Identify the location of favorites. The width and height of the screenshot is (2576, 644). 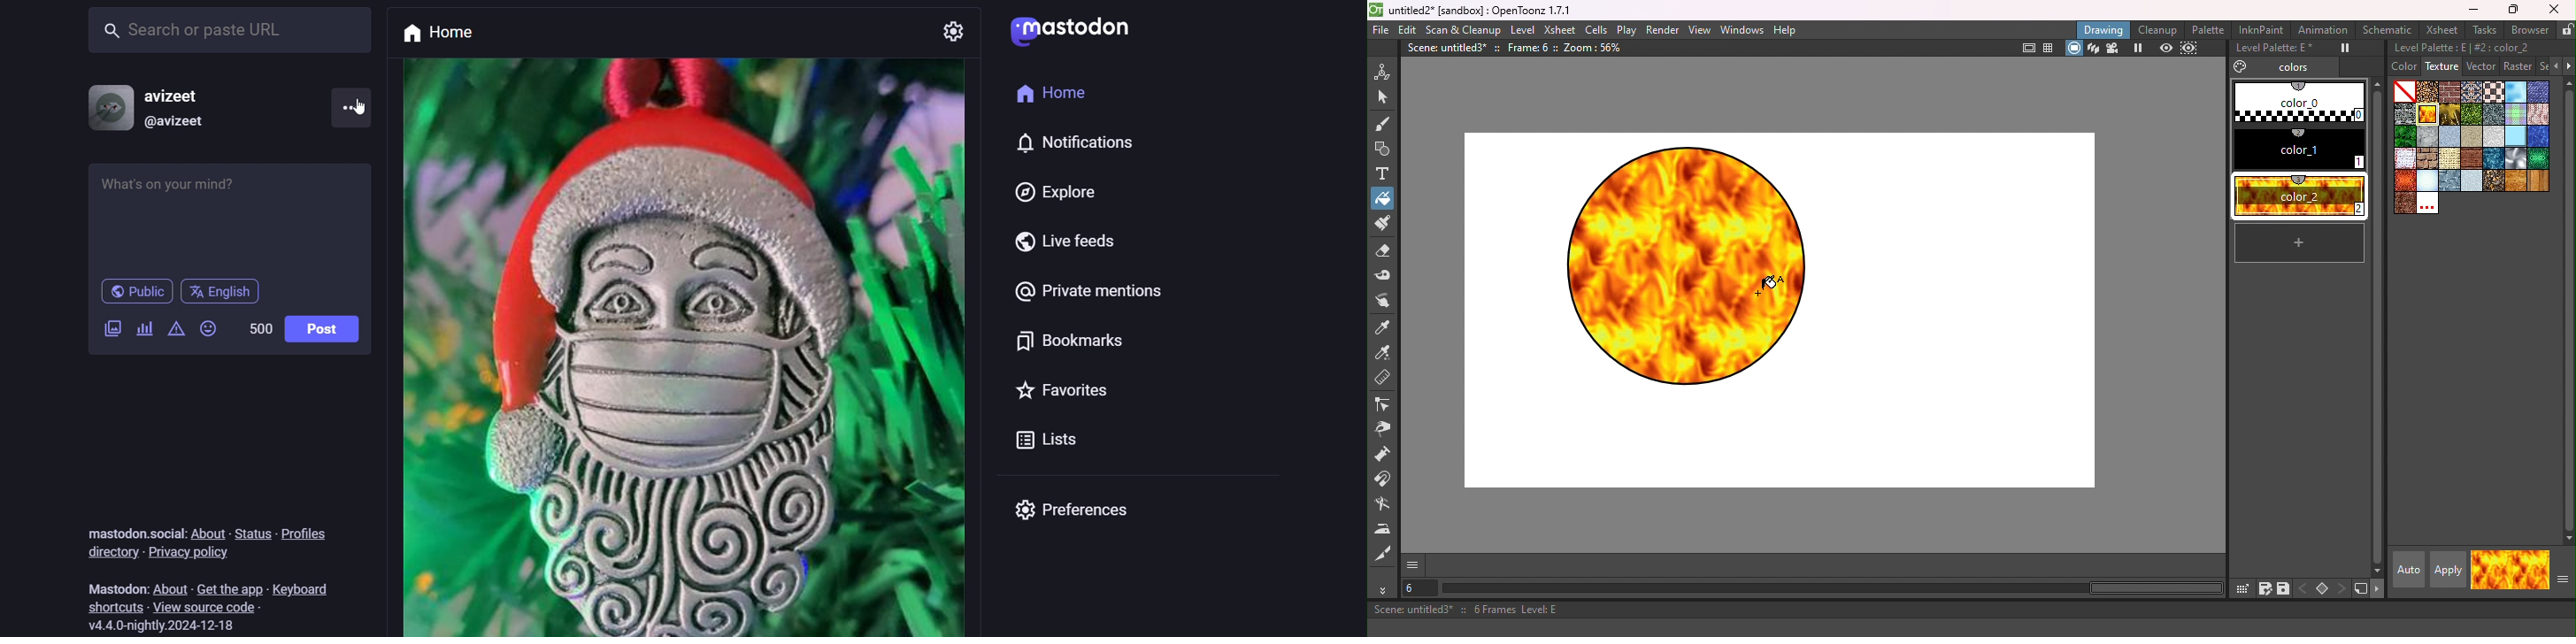
(1071, 393).